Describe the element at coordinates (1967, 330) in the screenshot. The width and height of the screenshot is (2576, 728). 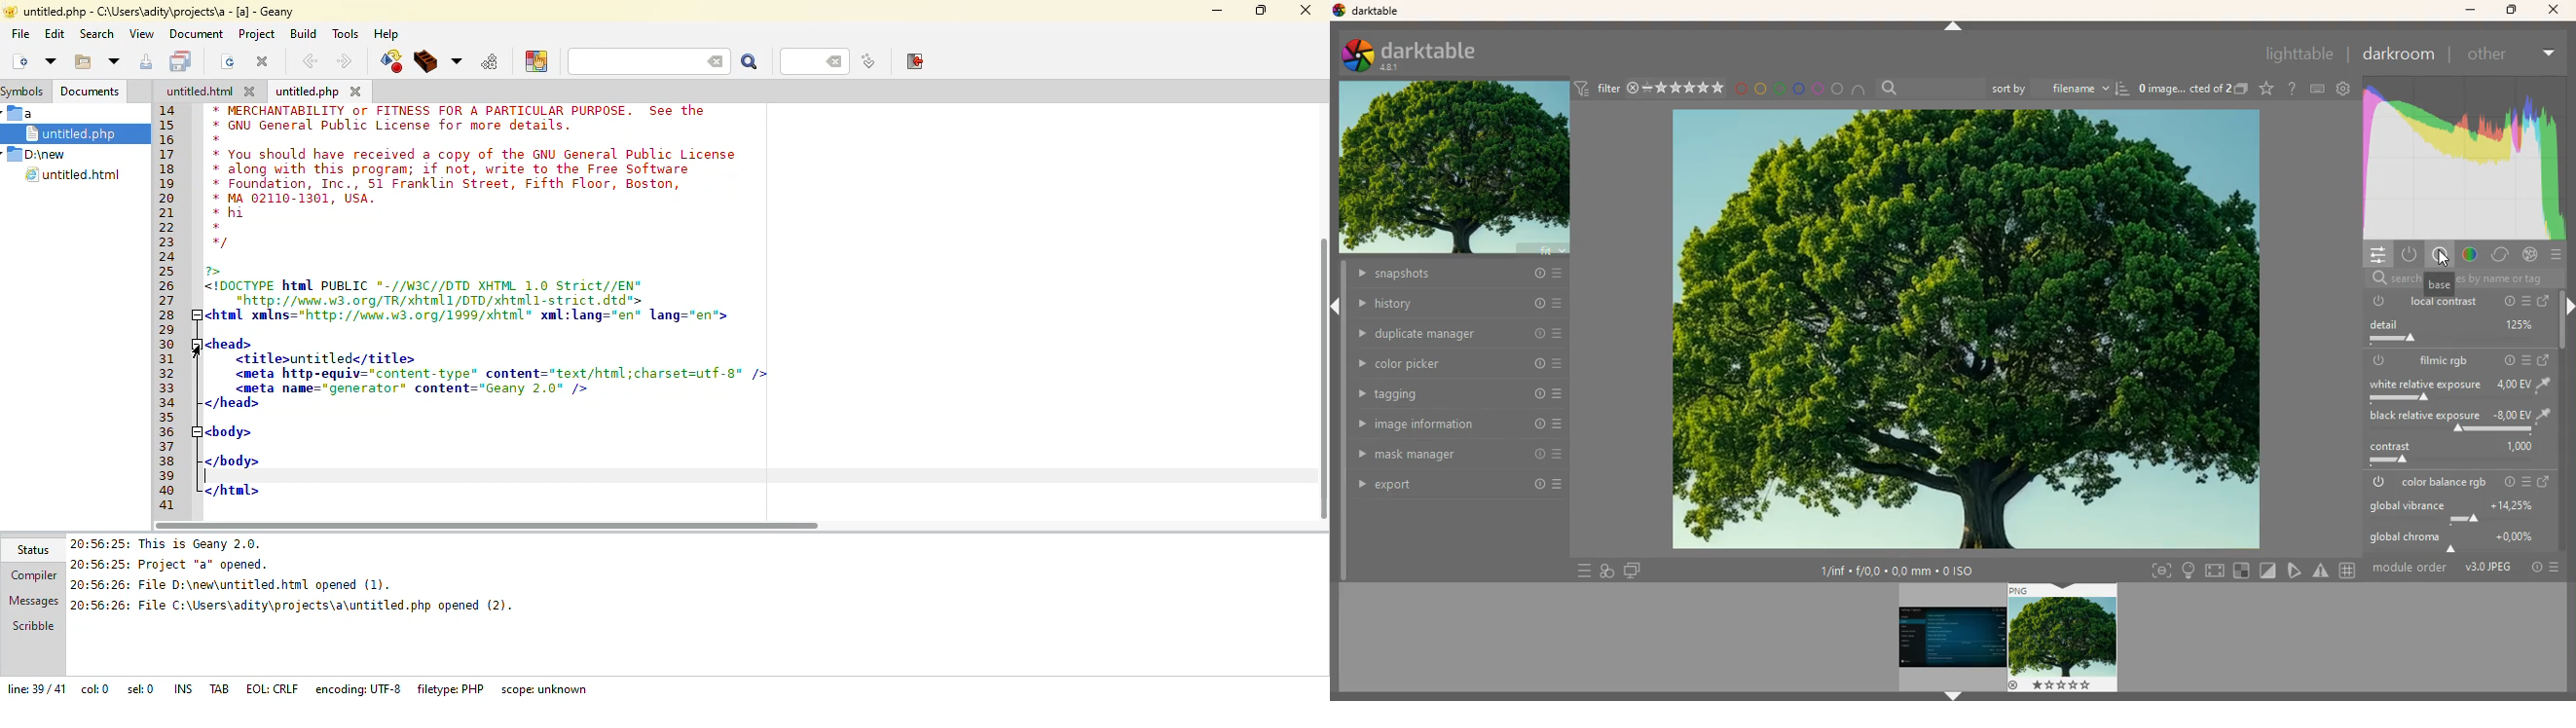
I see `image` at that location.